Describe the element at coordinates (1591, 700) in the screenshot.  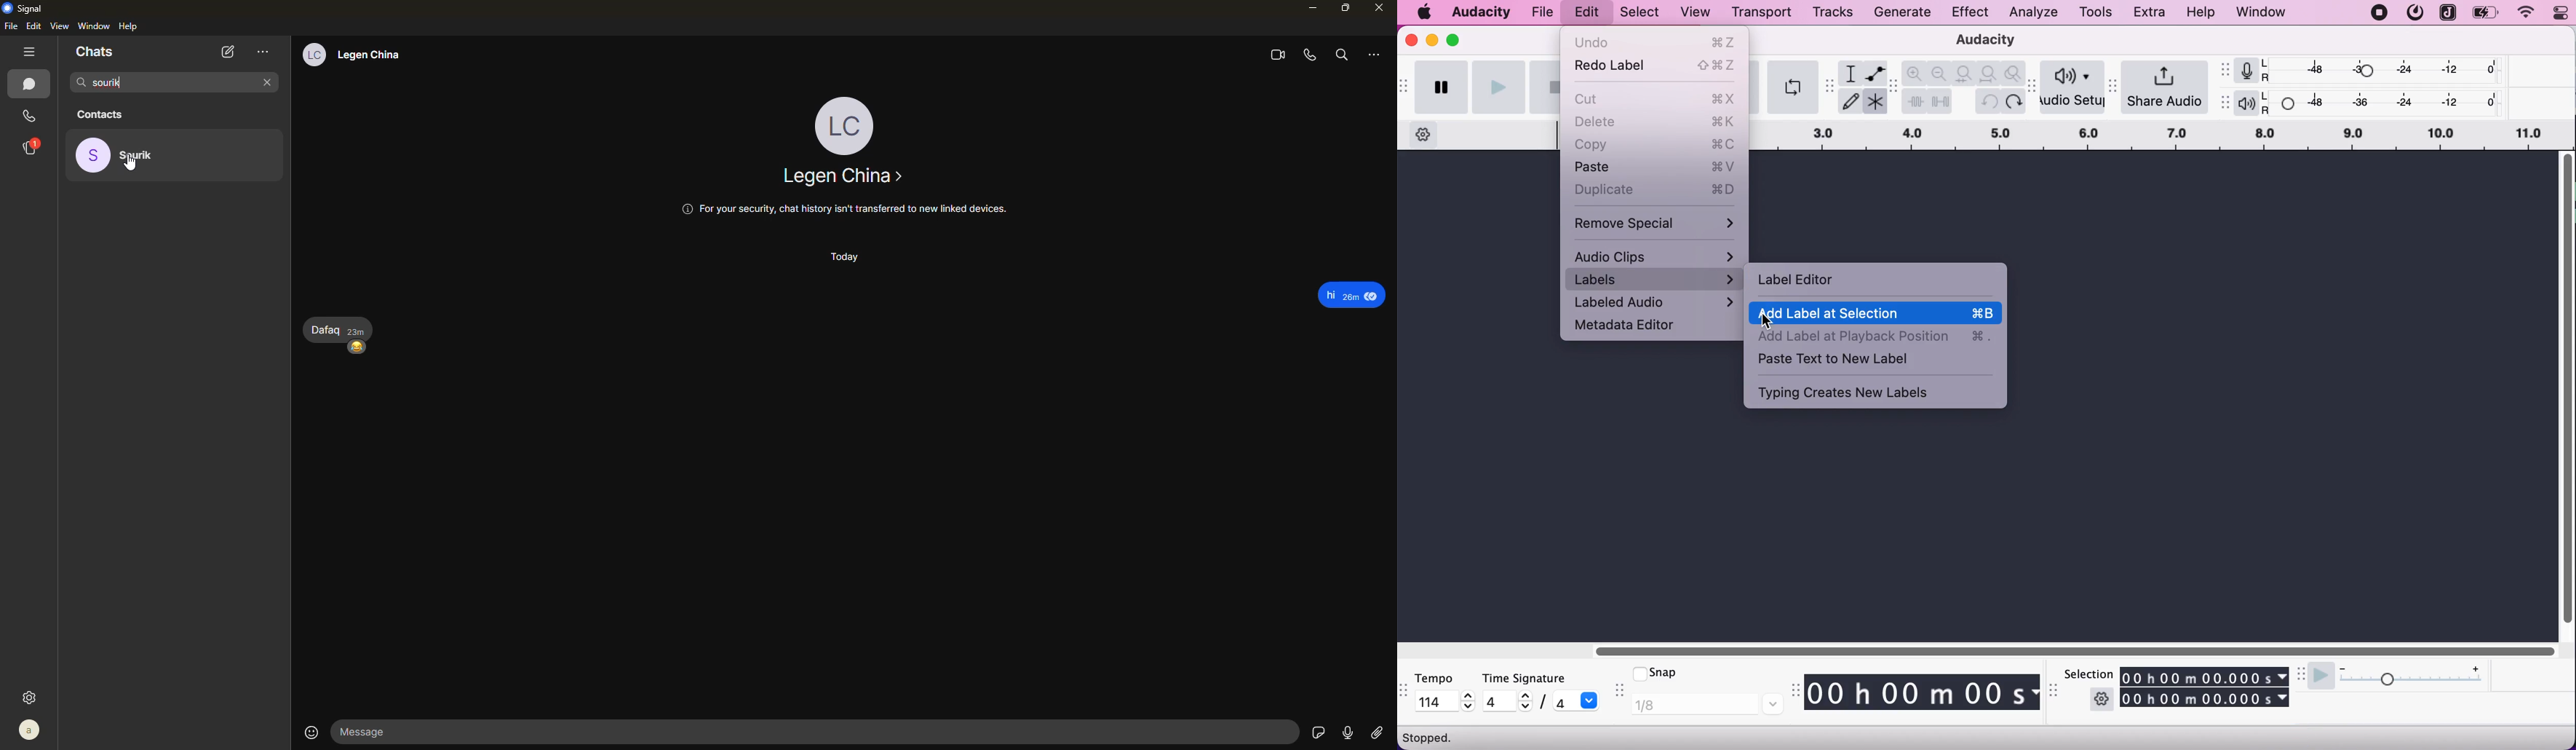
I see `dropdown` at that location.